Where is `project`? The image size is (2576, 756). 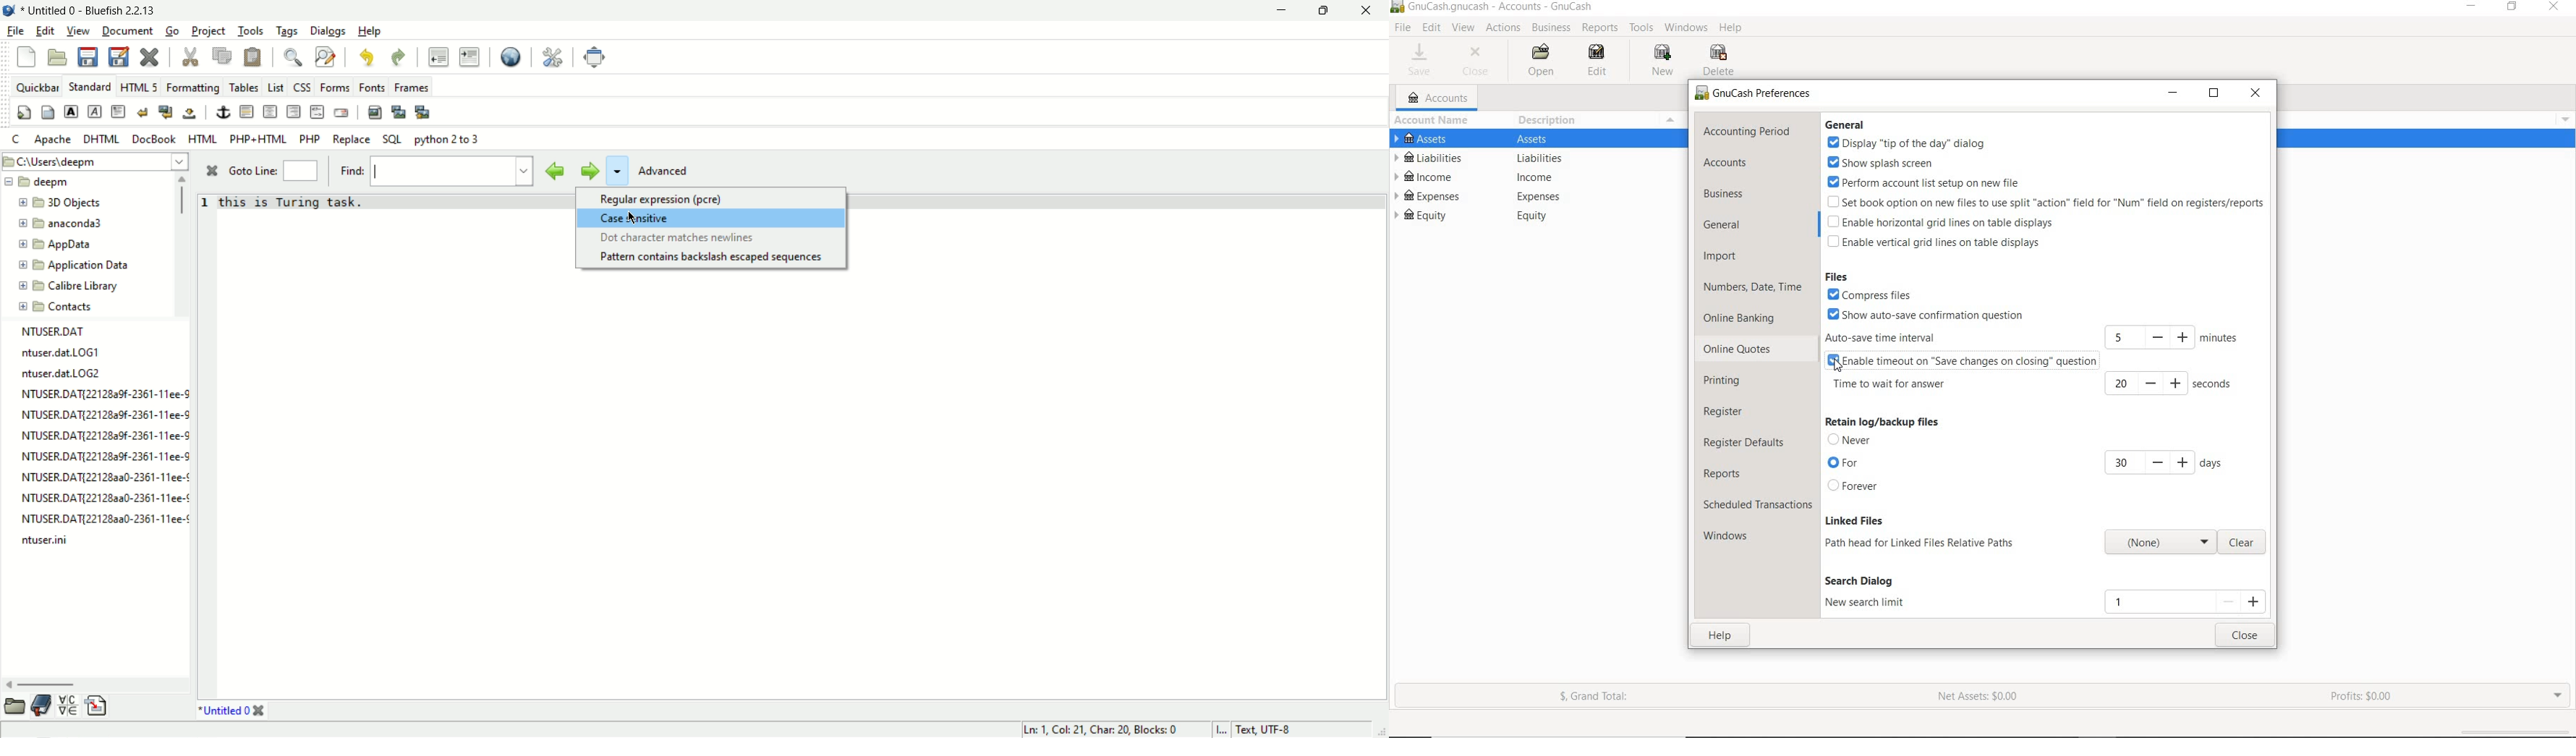
project is located at coordinates (209, 31).